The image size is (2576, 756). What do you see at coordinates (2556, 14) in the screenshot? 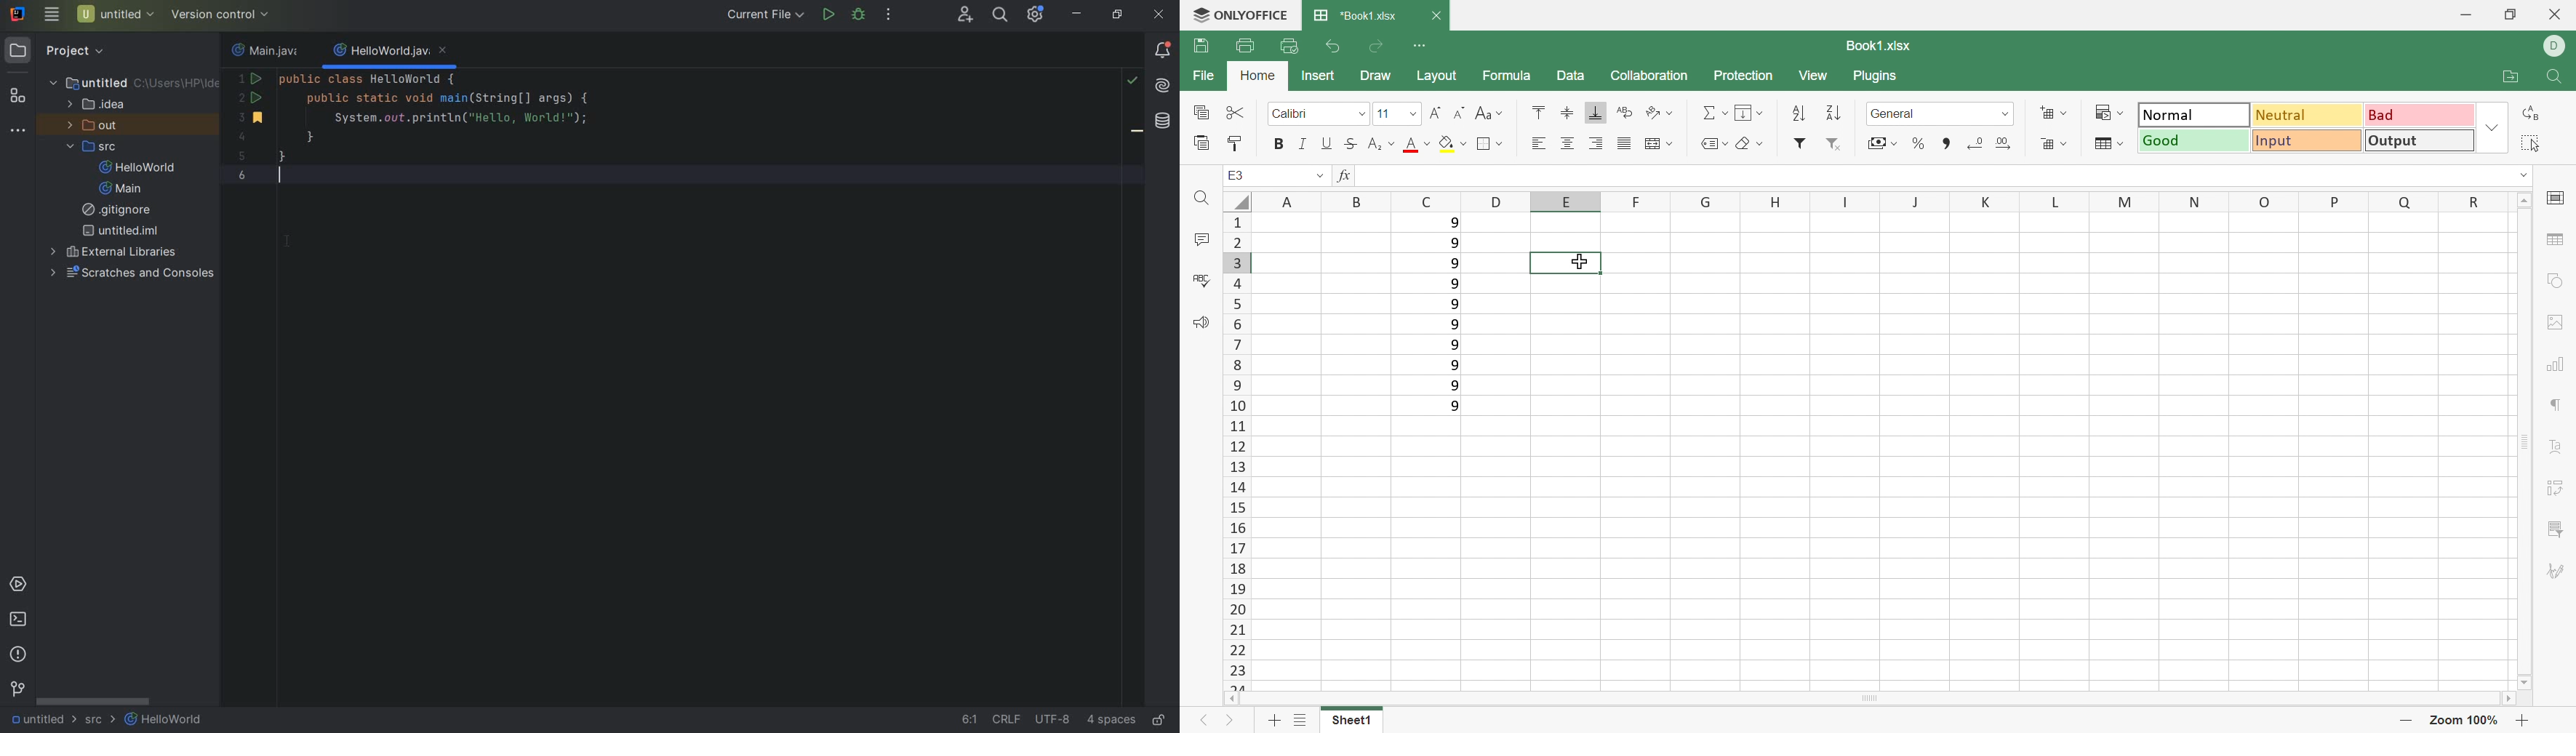
I see `Close` at bounding box center [2556, 14].